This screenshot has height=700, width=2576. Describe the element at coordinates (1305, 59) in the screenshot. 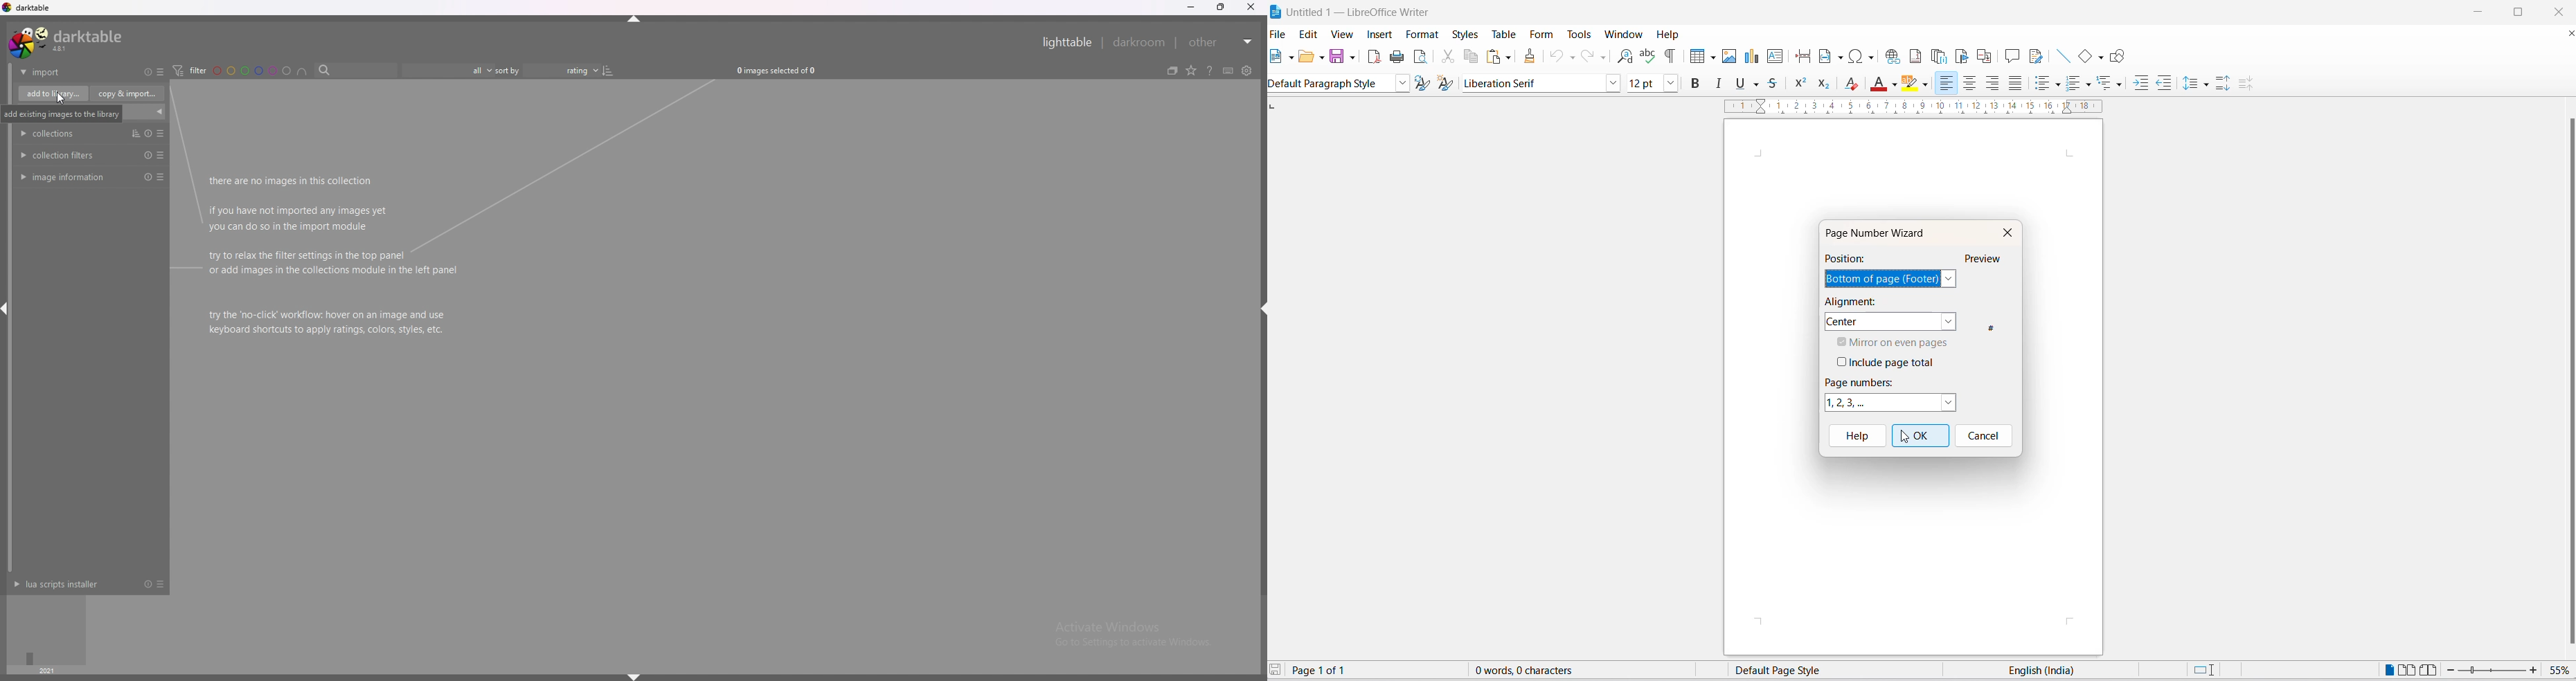

I see `open ` at that location.